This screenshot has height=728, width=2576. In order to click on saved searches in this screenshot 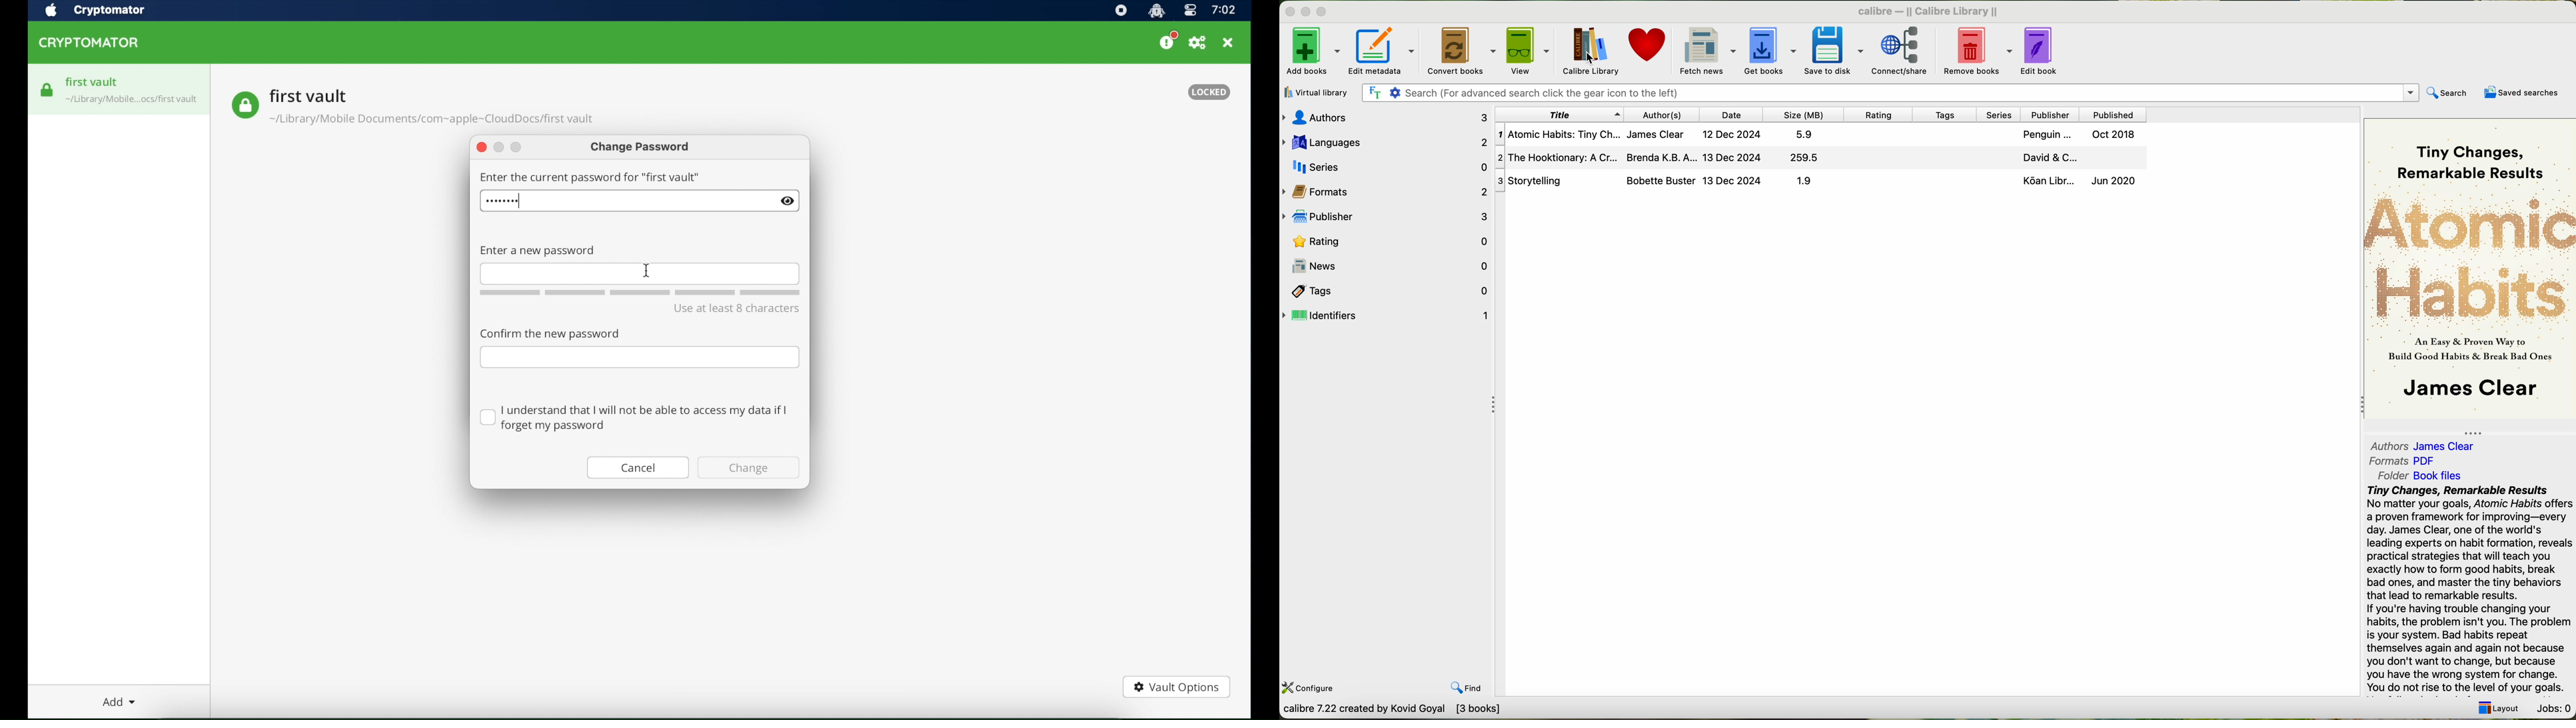, I will do `click(2520, 93)`.